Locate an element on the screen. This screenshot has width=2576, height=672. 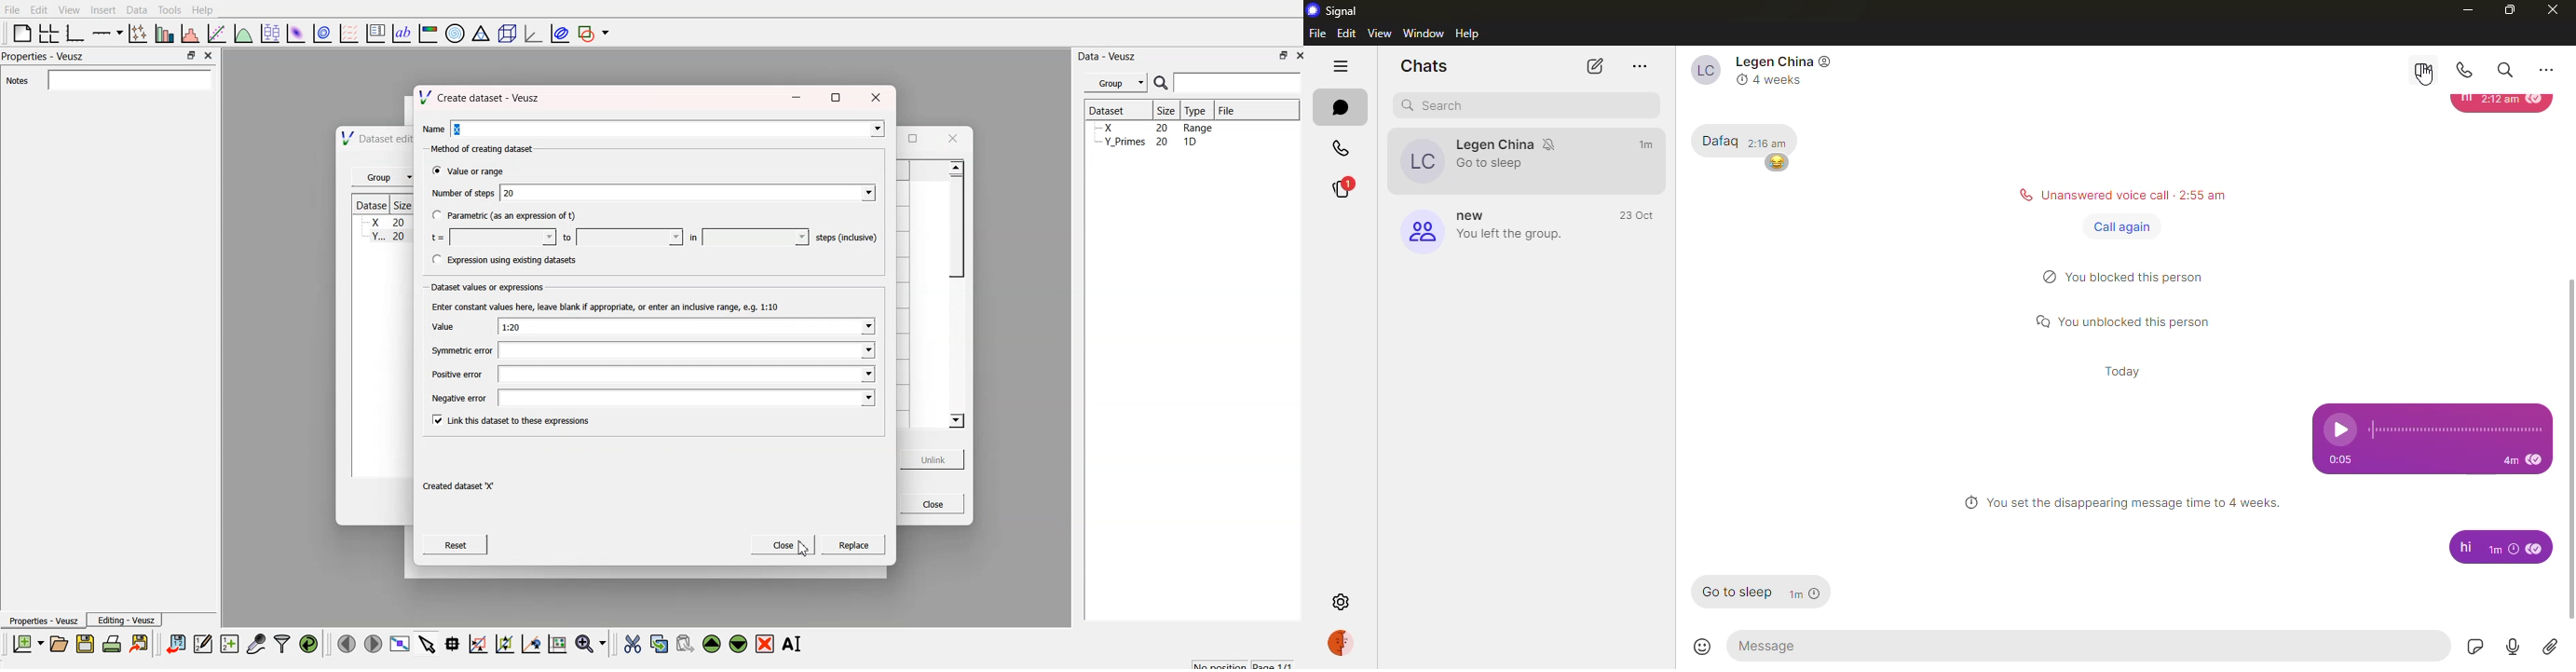
scroll down is located at coordinates (952, 421).